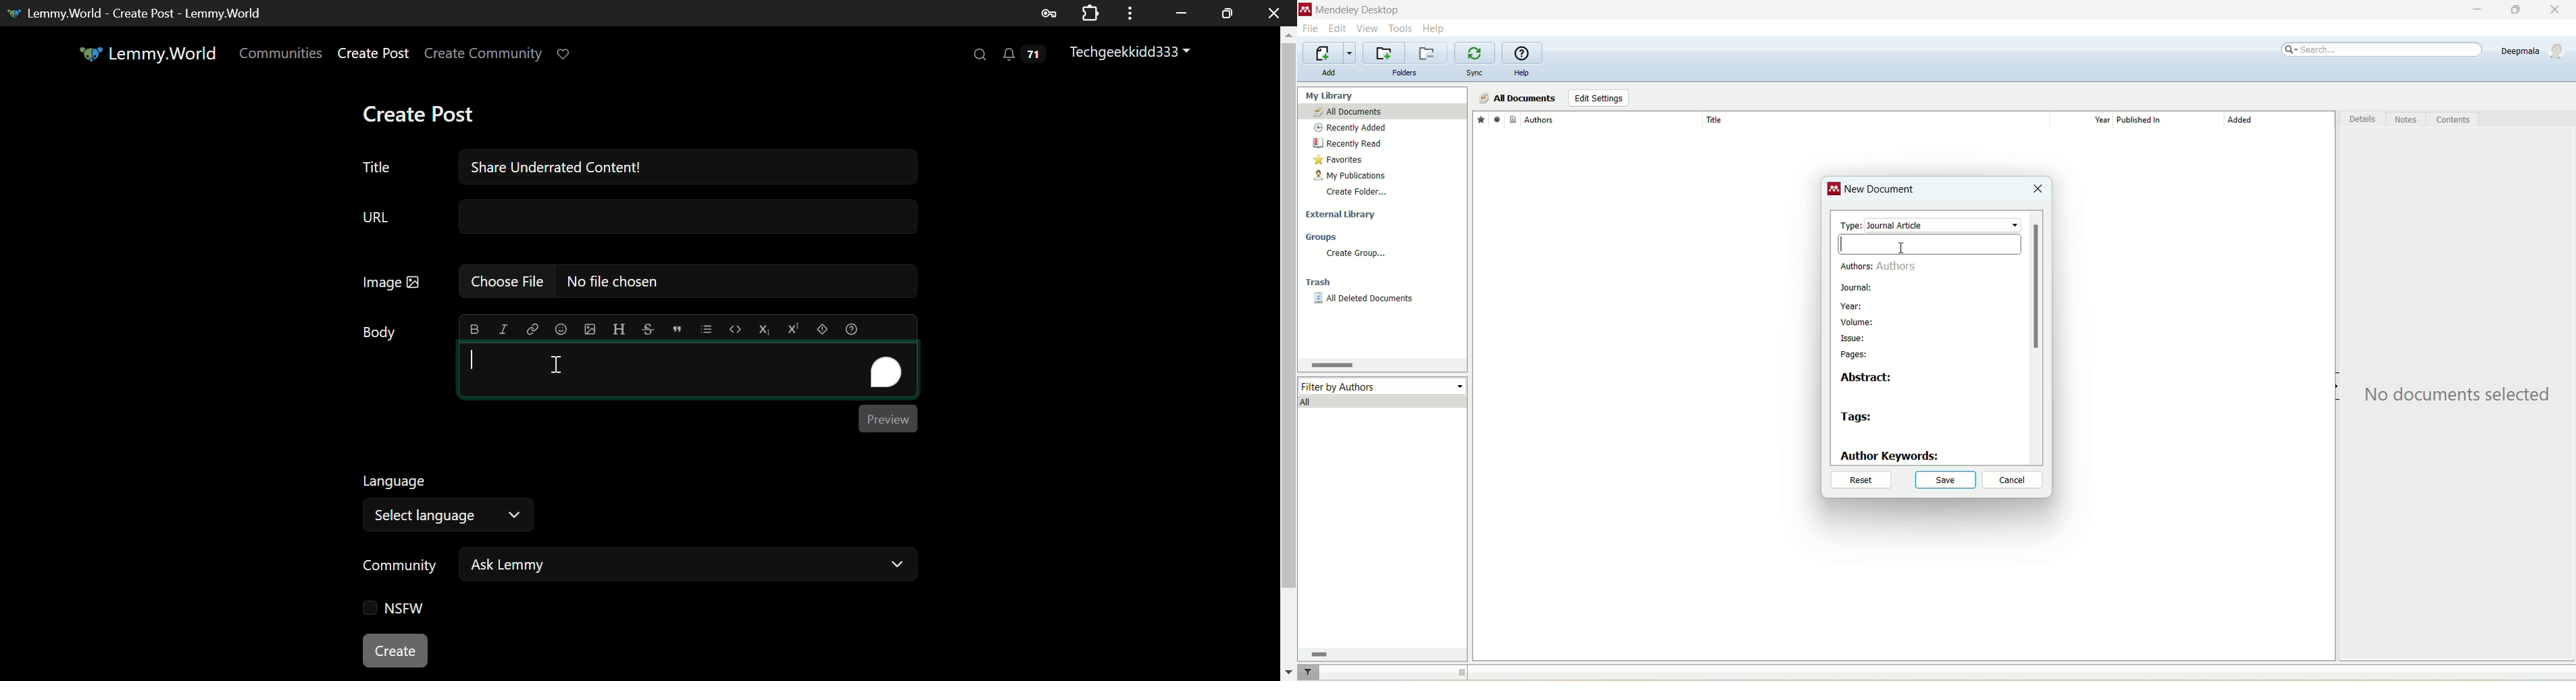 The width and height of the screenshot is (2576, 700). I want to click on Lemmy.World - Create Post - Lemmy.World, so click(139, 13).